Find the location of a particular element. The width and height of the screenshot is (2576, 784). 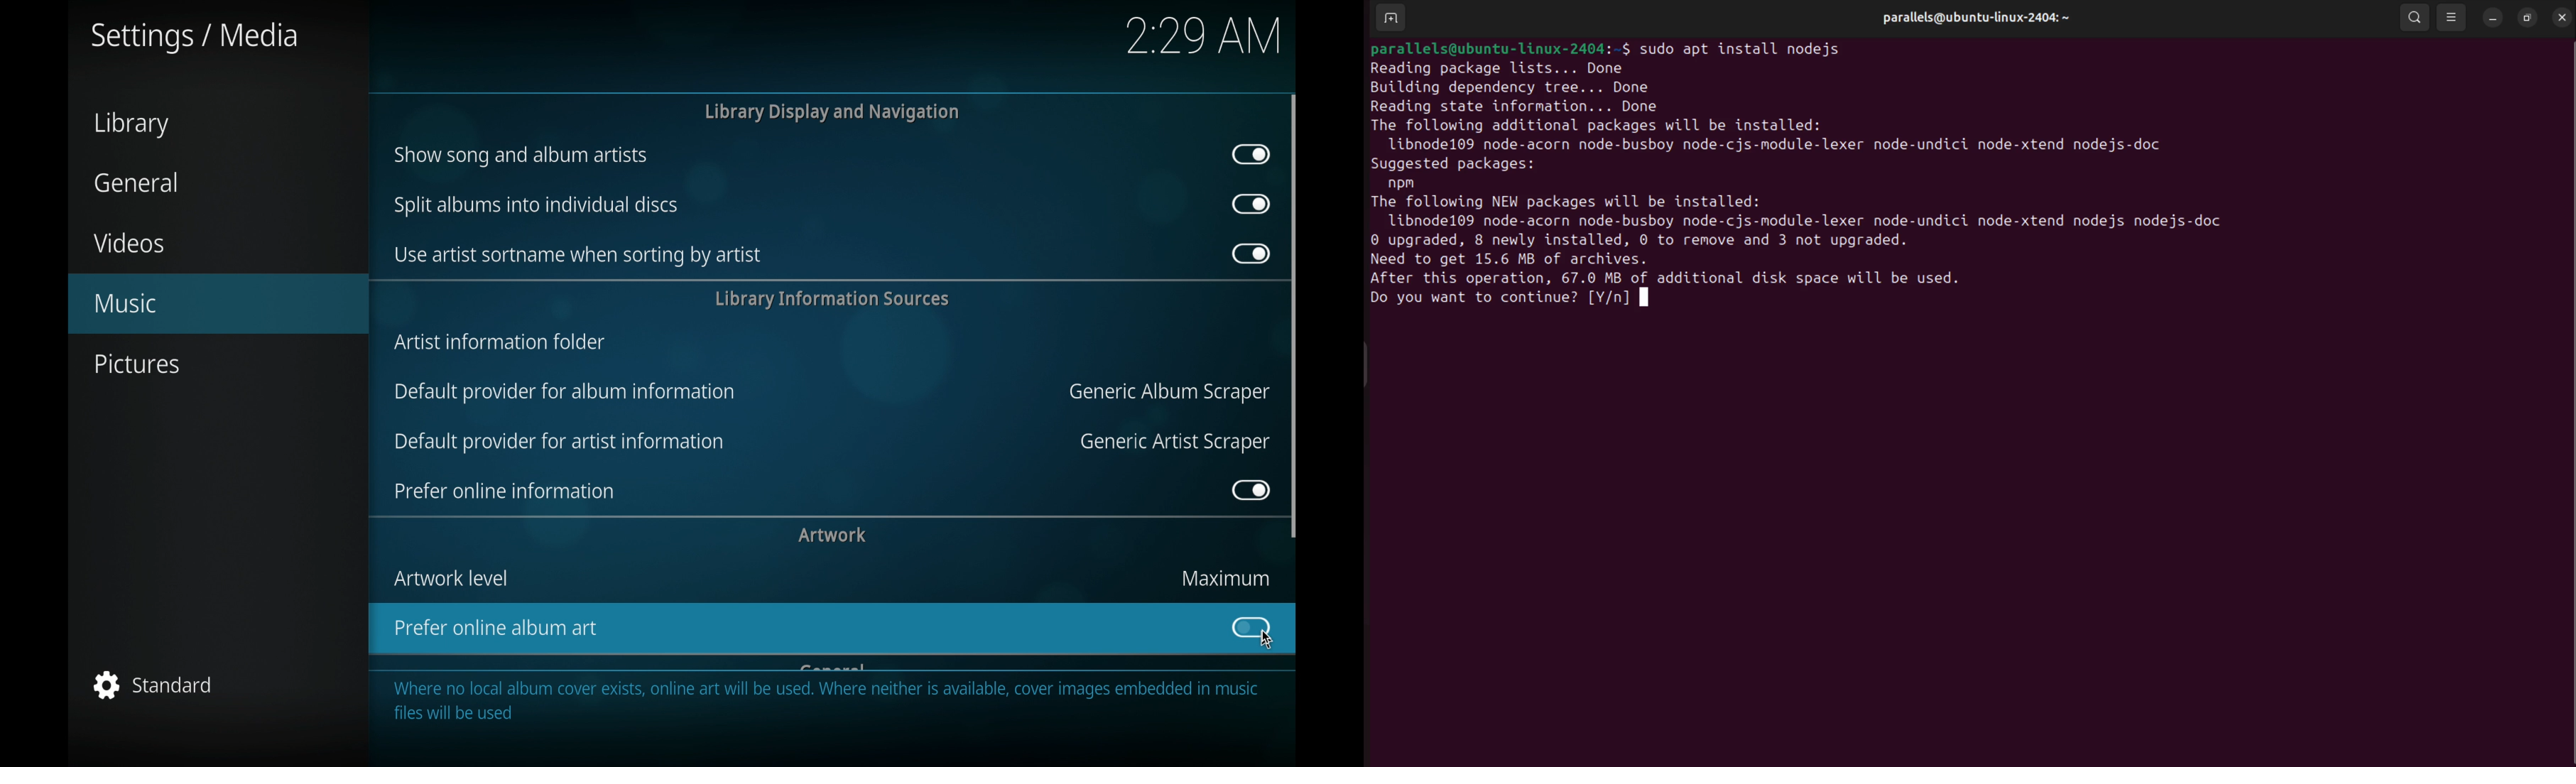

toggle button is located at coordinates (1250, 154).